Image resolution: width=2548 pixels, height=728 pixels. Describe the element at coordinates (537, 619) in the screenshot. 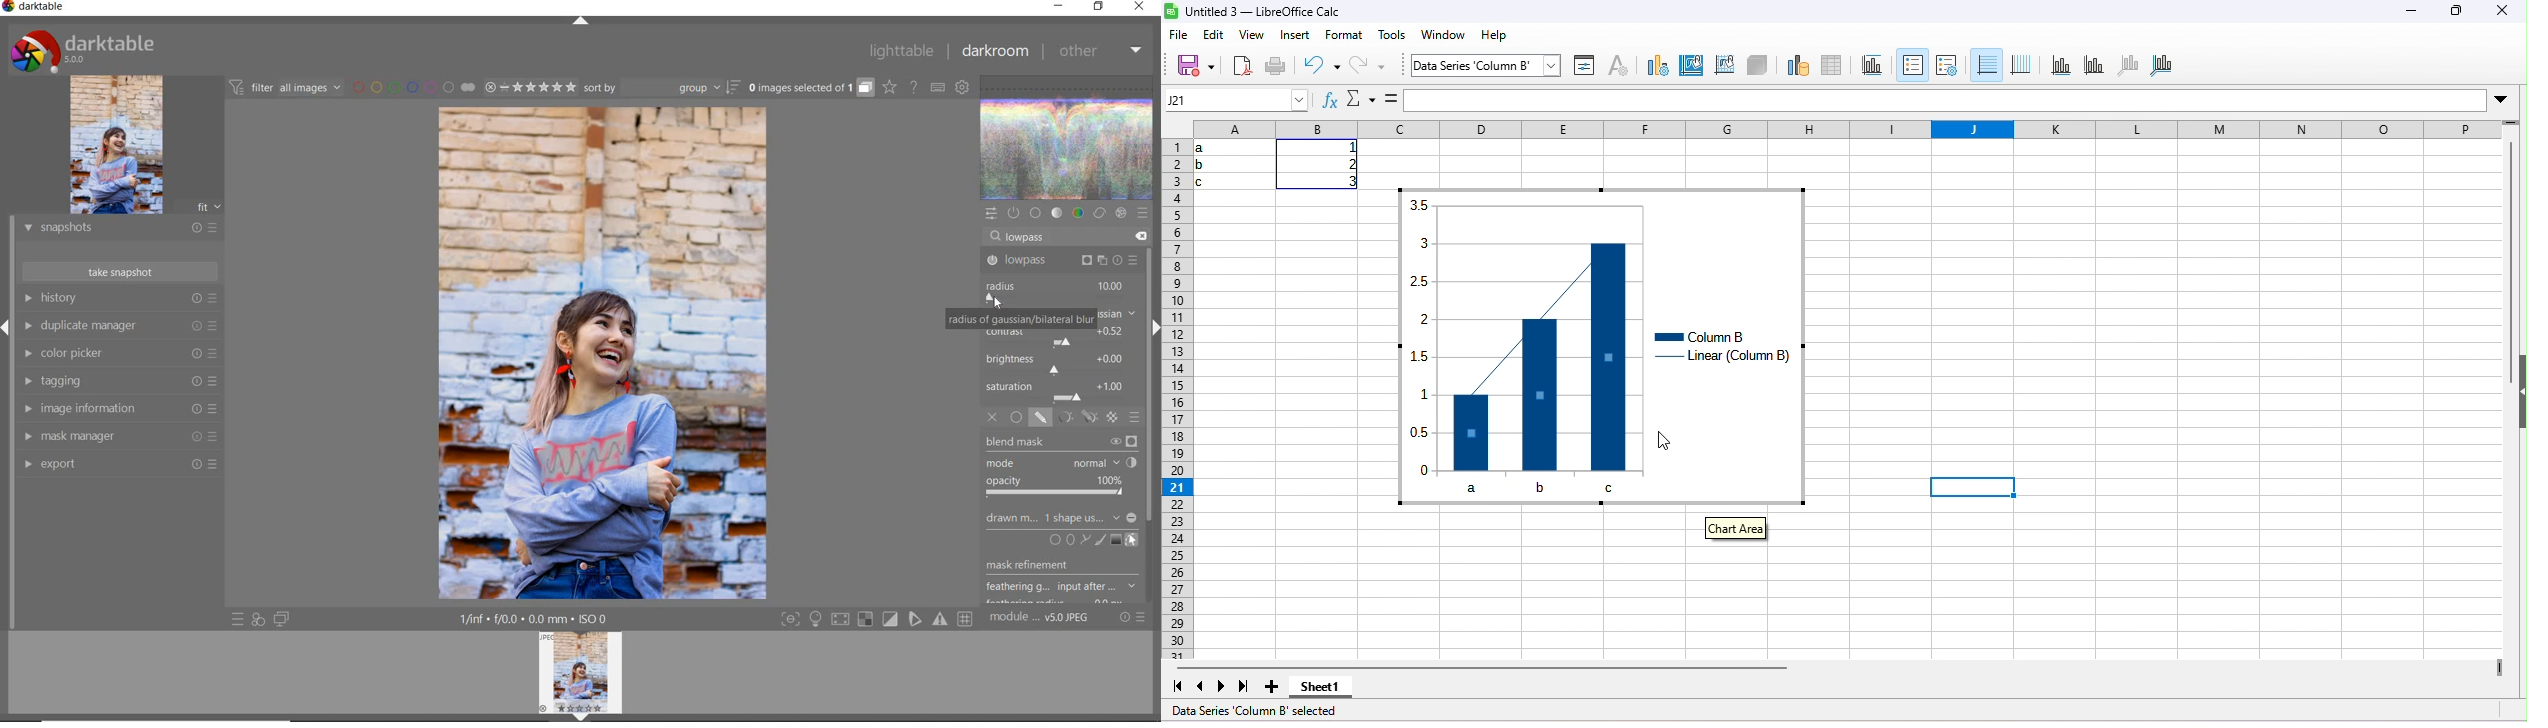

I see `1/inf*f/0.0 mm*ISO 0` at that location.